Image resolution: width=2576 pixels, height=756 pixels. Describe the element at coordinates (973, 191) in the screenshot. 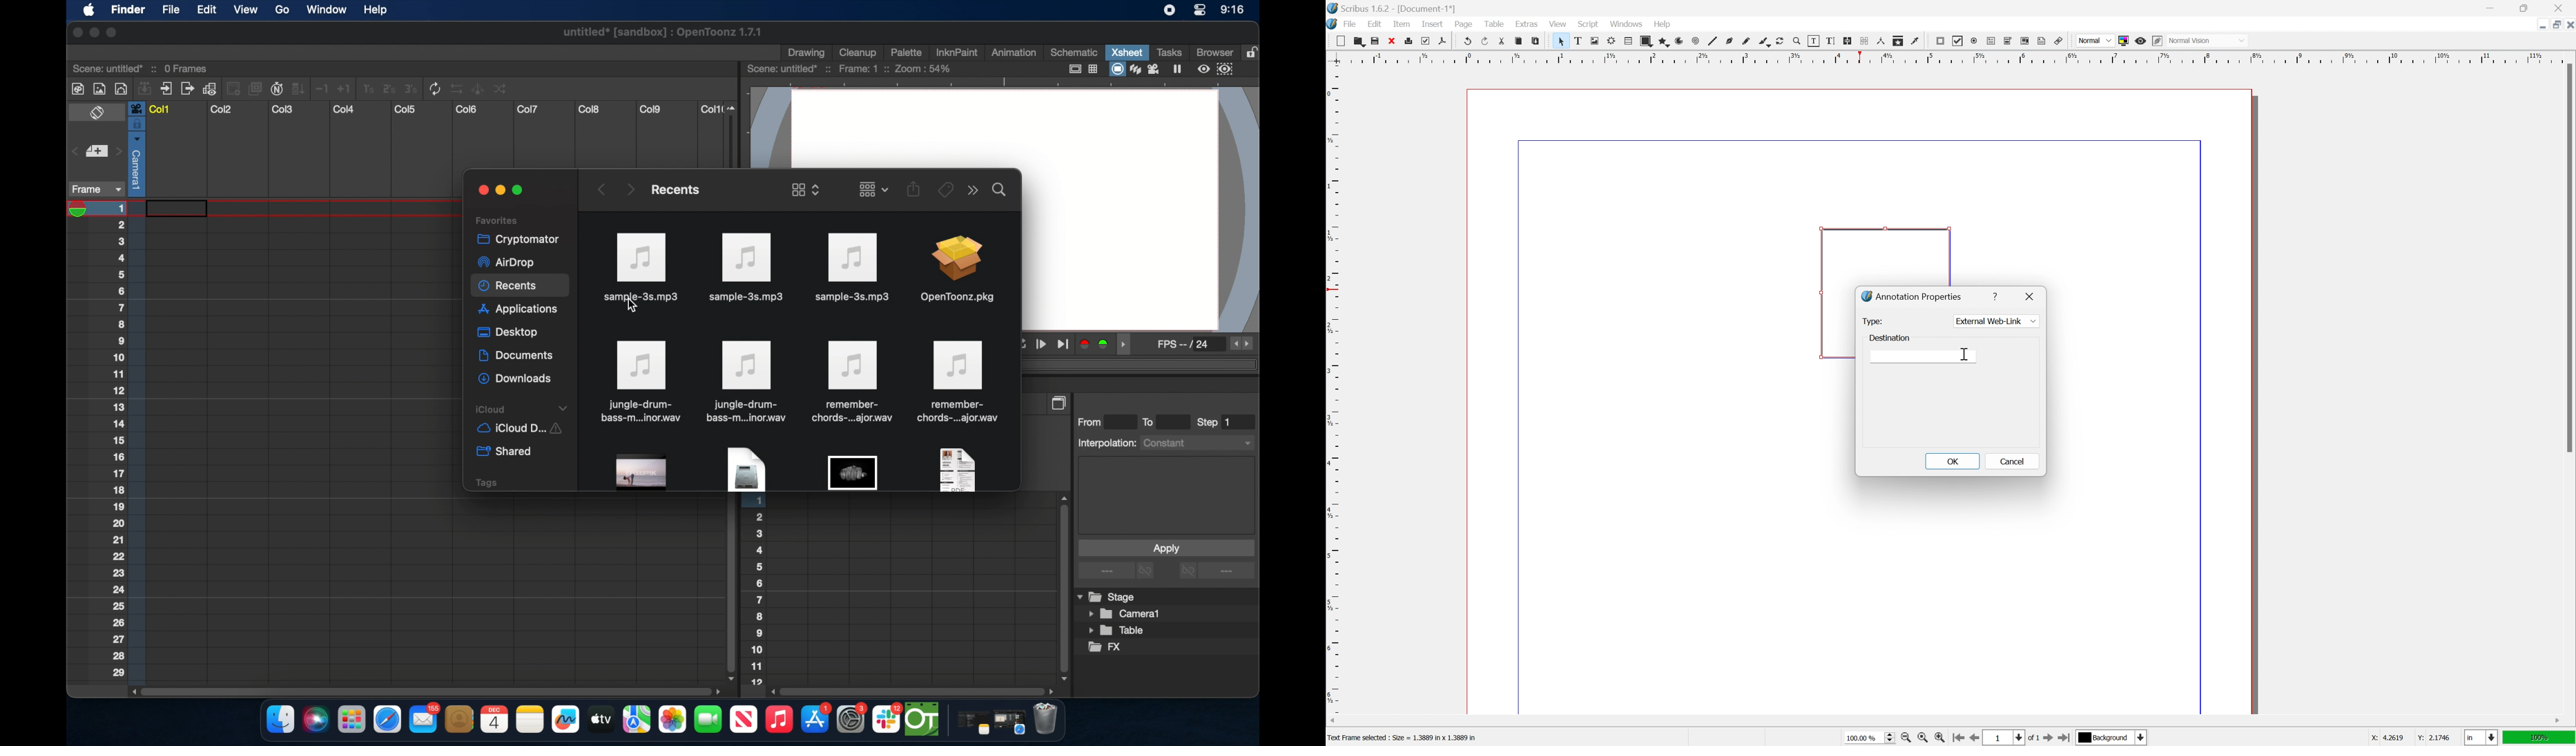

I see `more options` at that location.